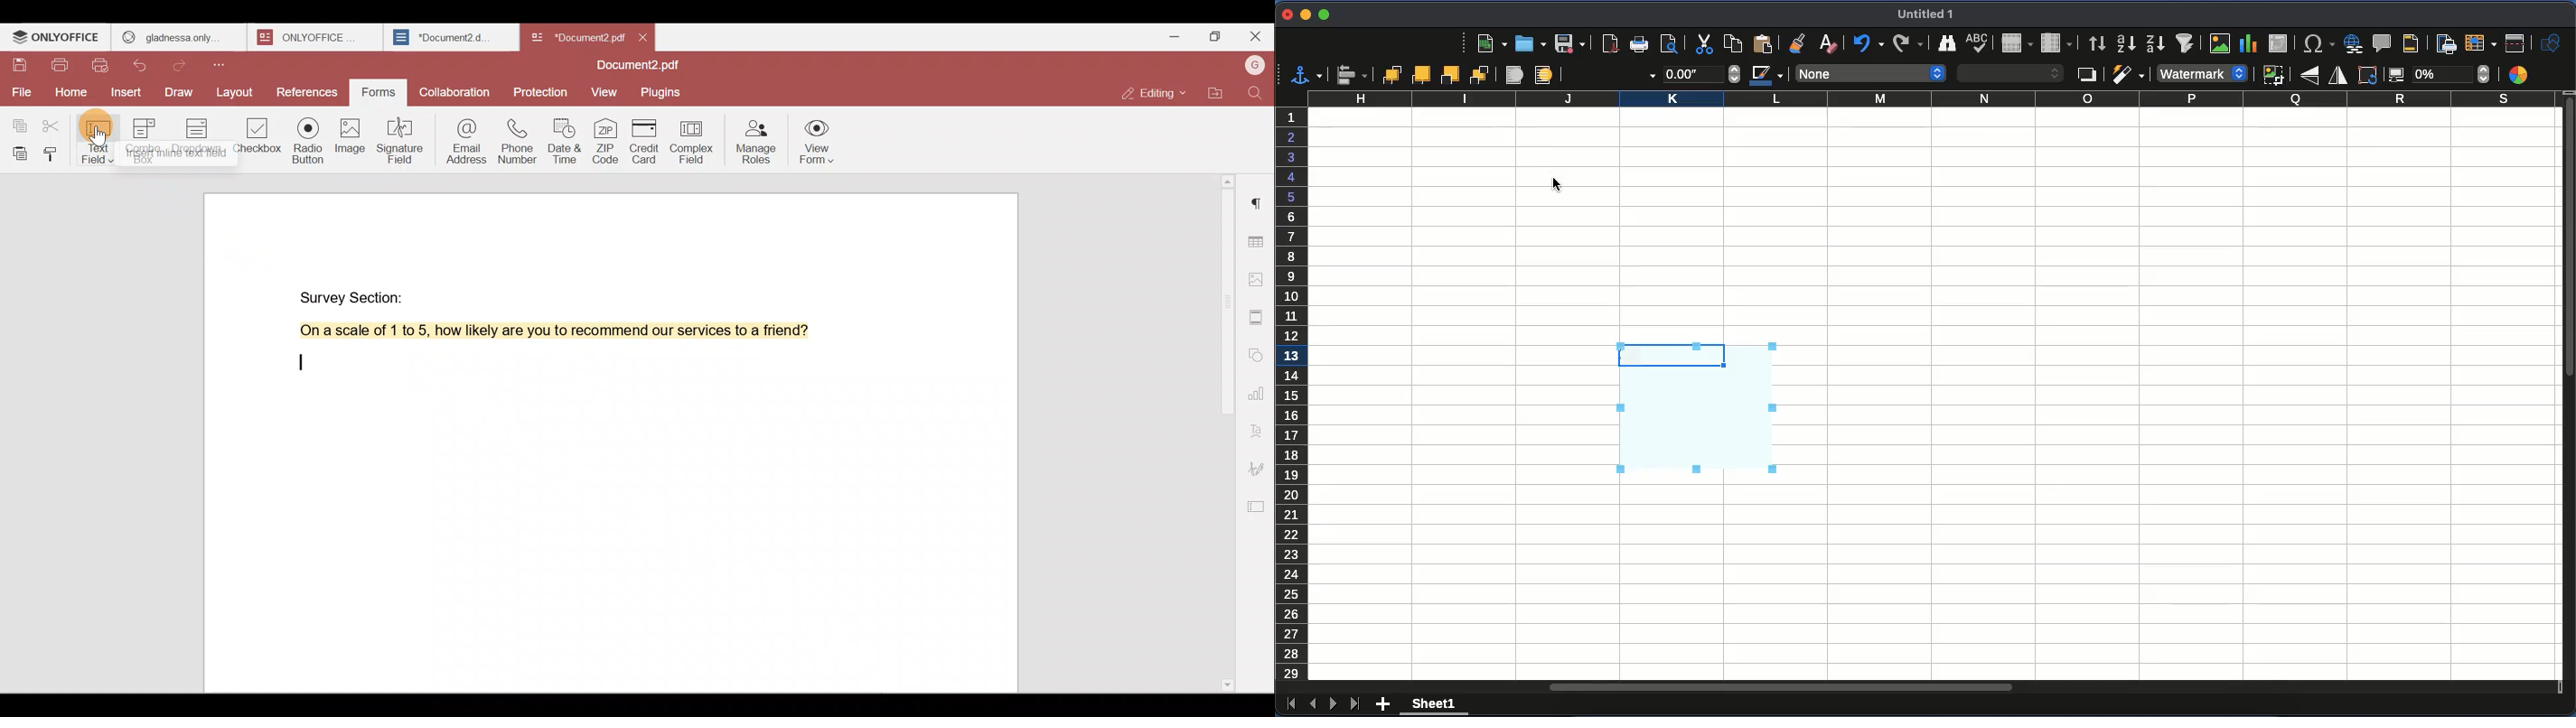 Image resolution: width=2576 pixels, height=728 pixels. I want to click on Redo, so click(183, 66).